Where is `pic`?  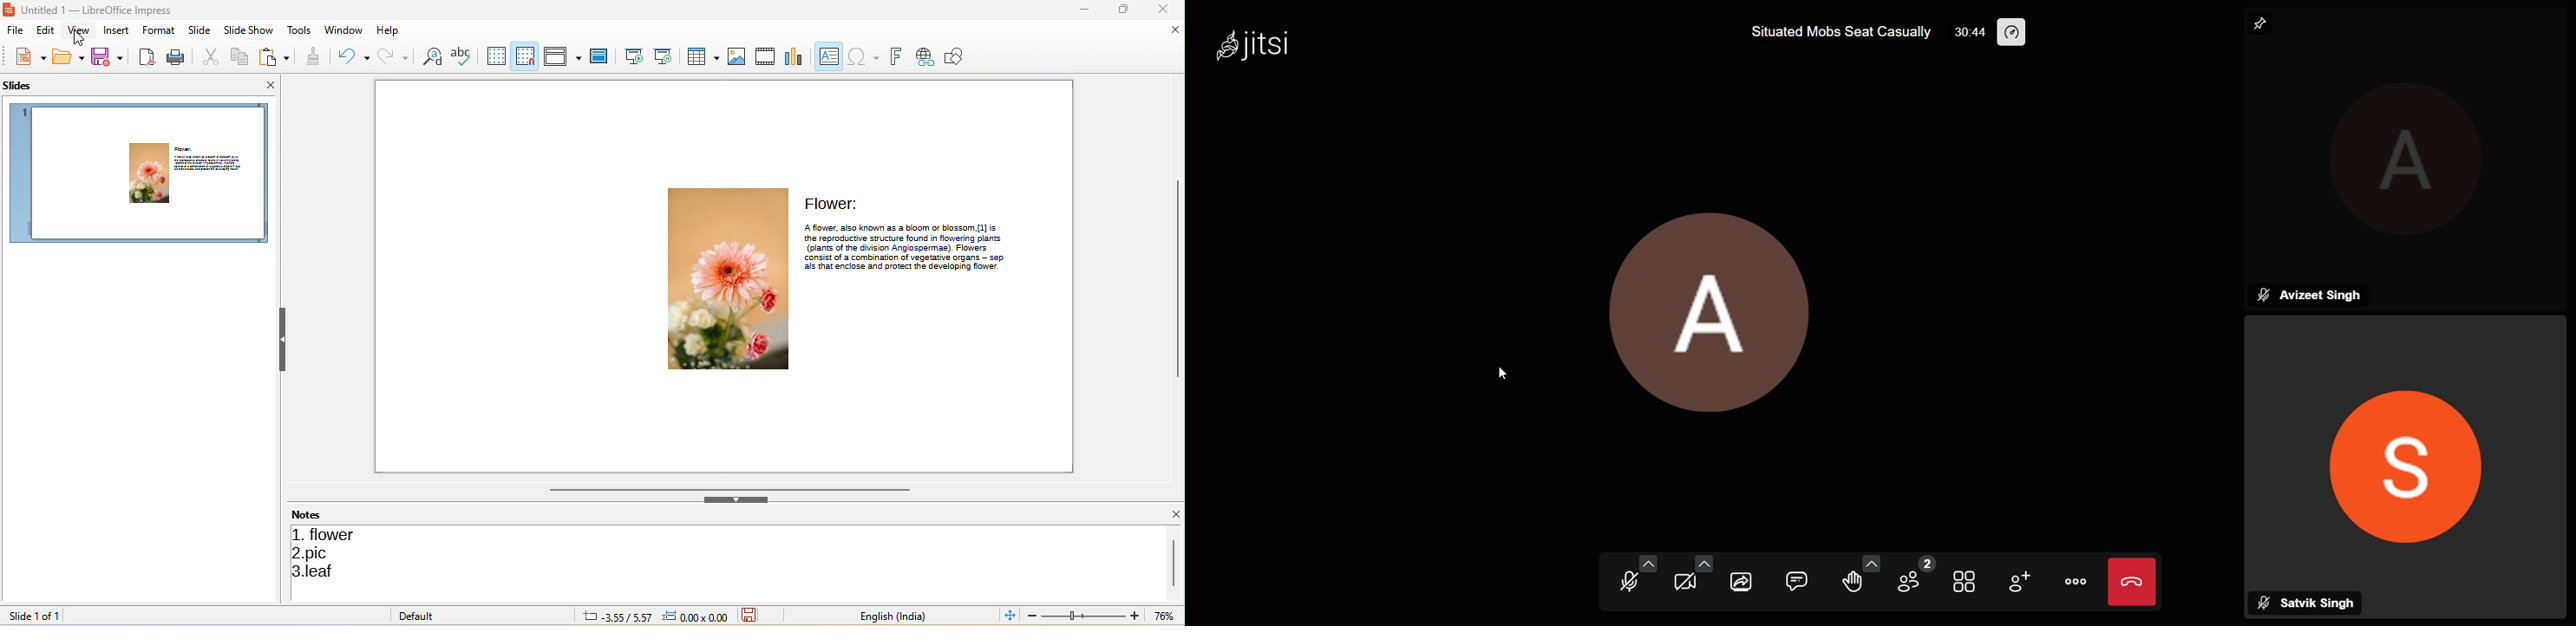
pic is located at coordinates (316, 553).